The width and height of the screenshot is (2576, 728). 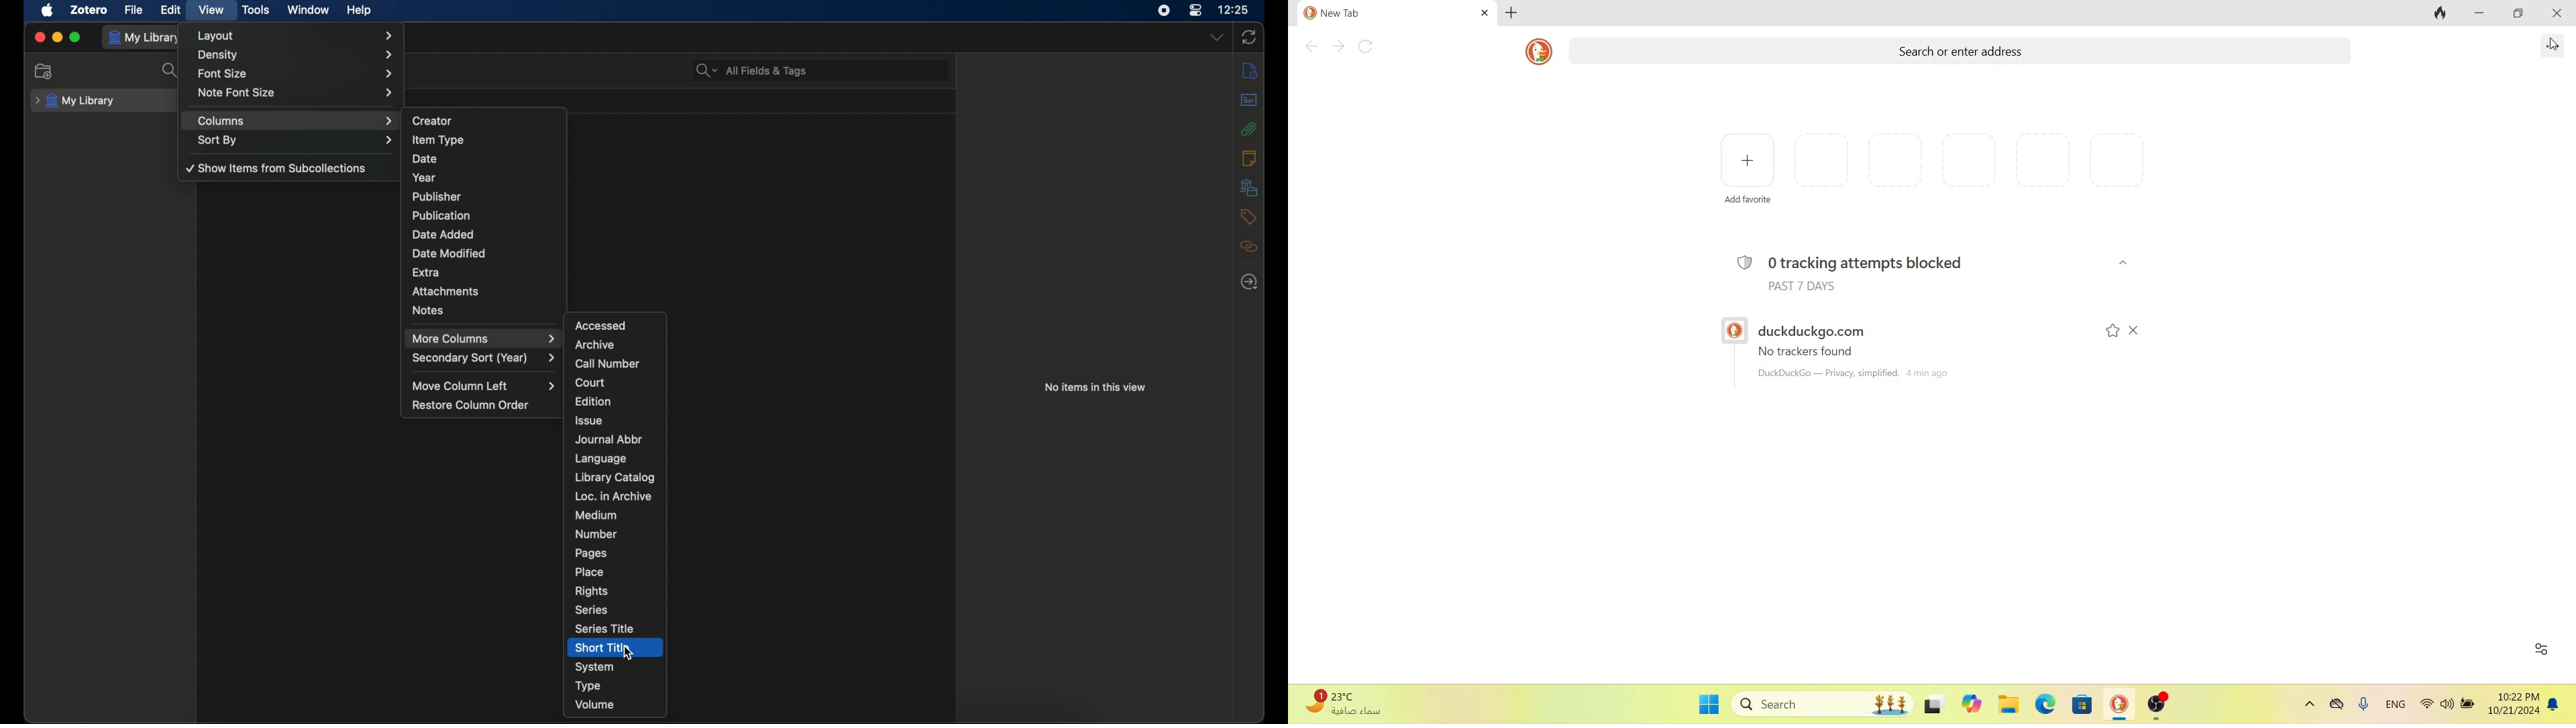 What do you see at coordinates (596, 534) in the screenshot?
I see `number` at bounding box center [596, 534].